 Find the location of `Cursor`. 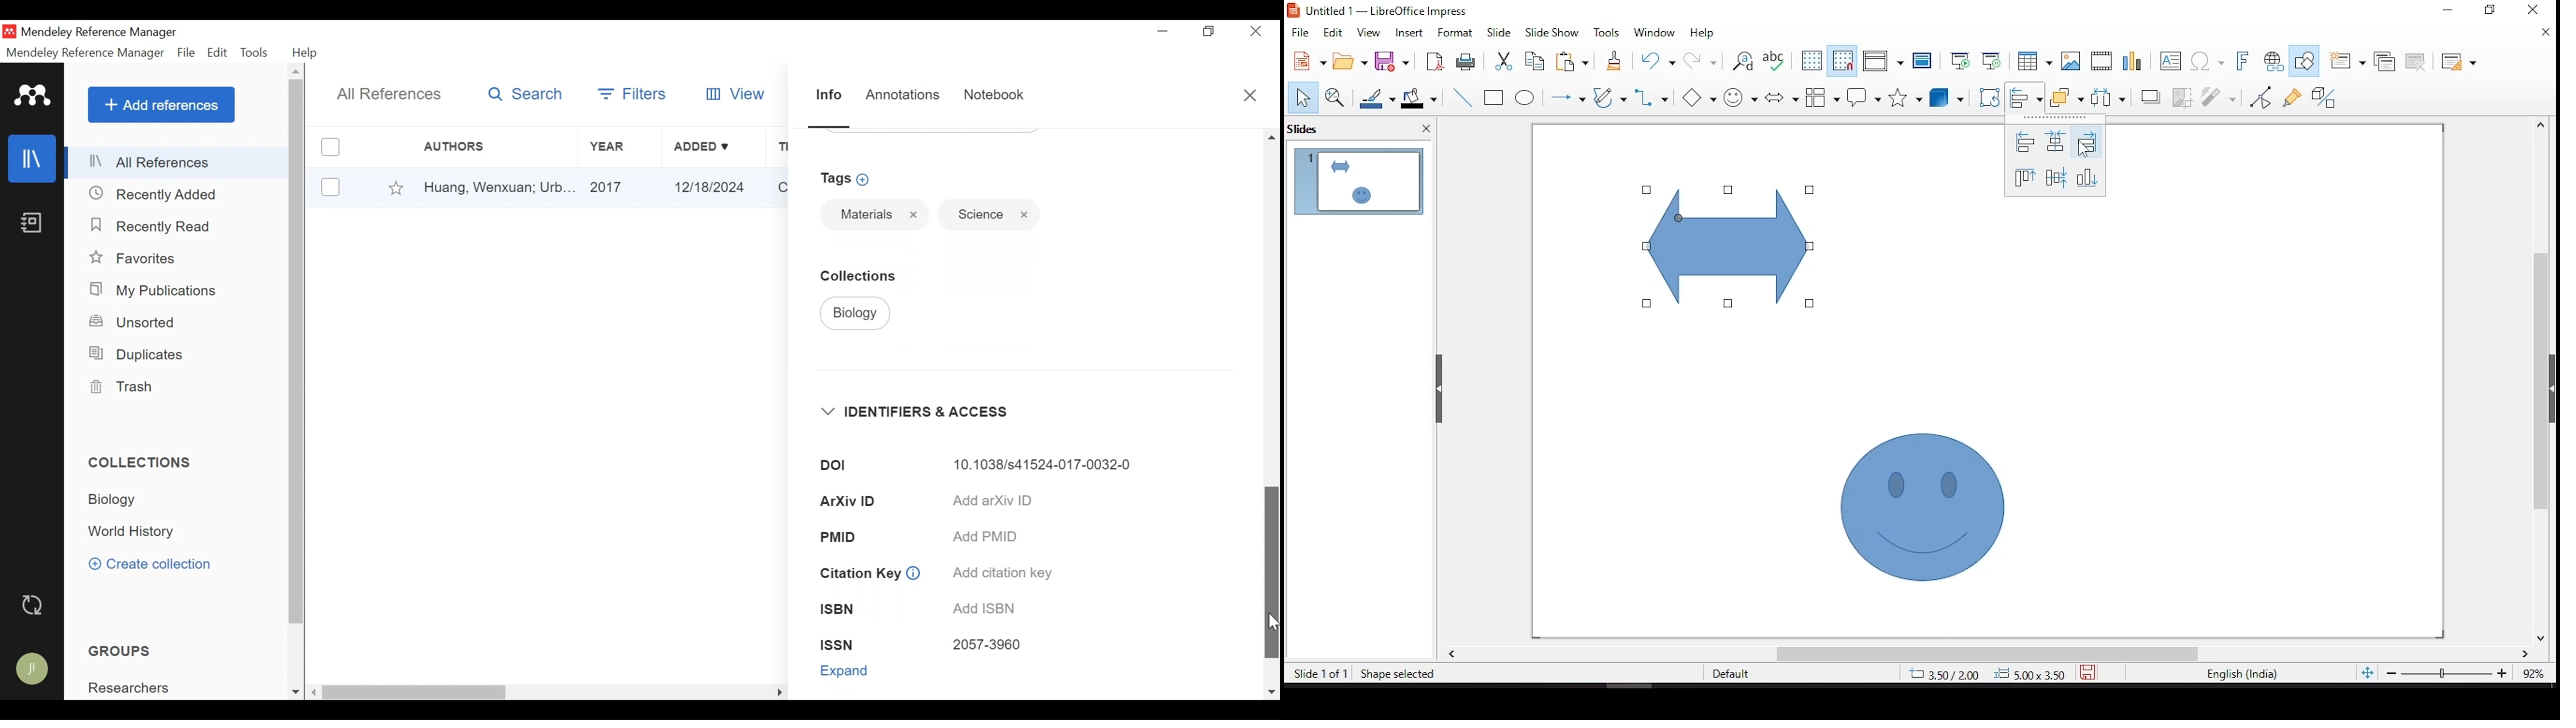

Cursor is located at coordinates (1272, 623).